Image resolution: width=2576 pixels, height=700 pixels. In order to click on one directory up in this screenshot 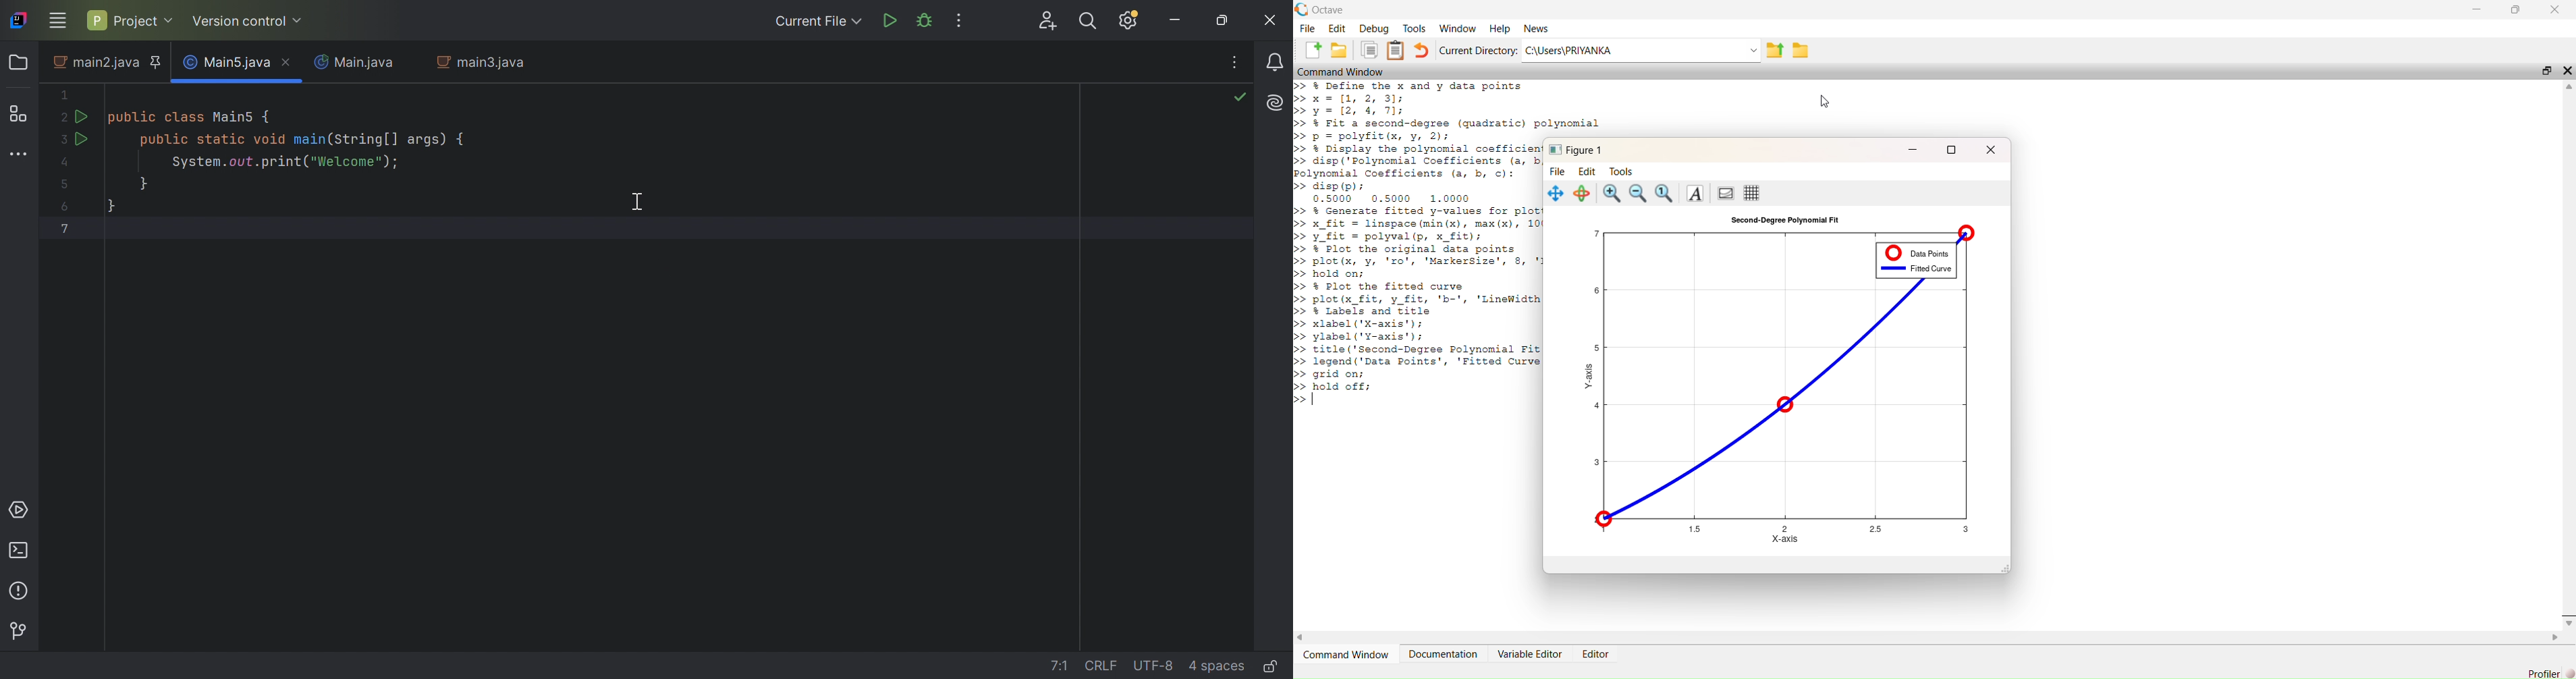, I will do `click(1777, 49)`.